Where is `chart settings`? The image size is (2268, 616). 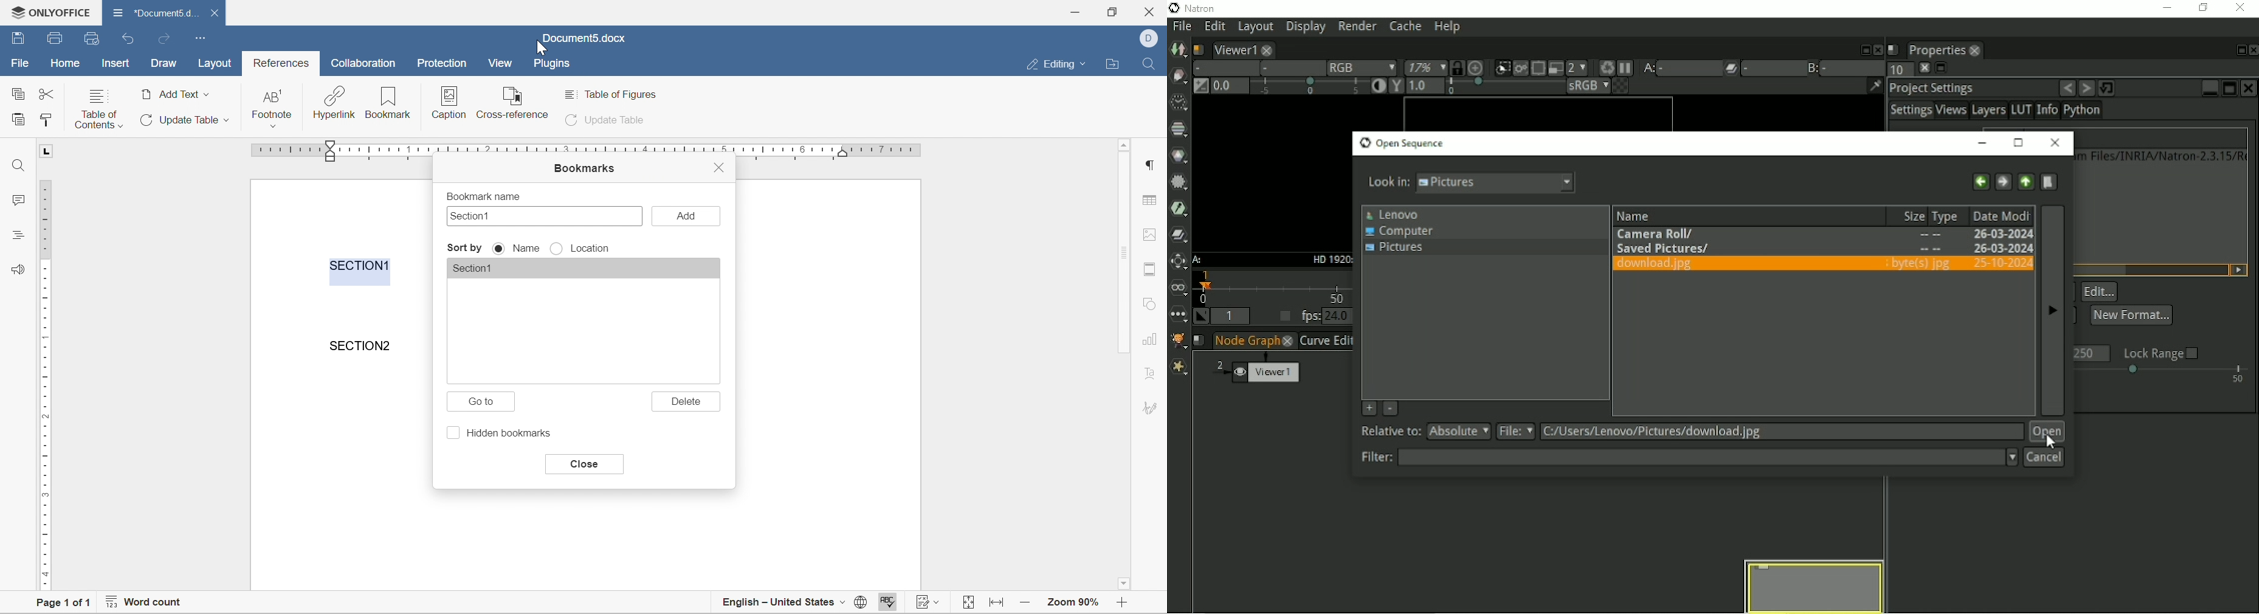
chart settings is located at coordinates (1151, 340).